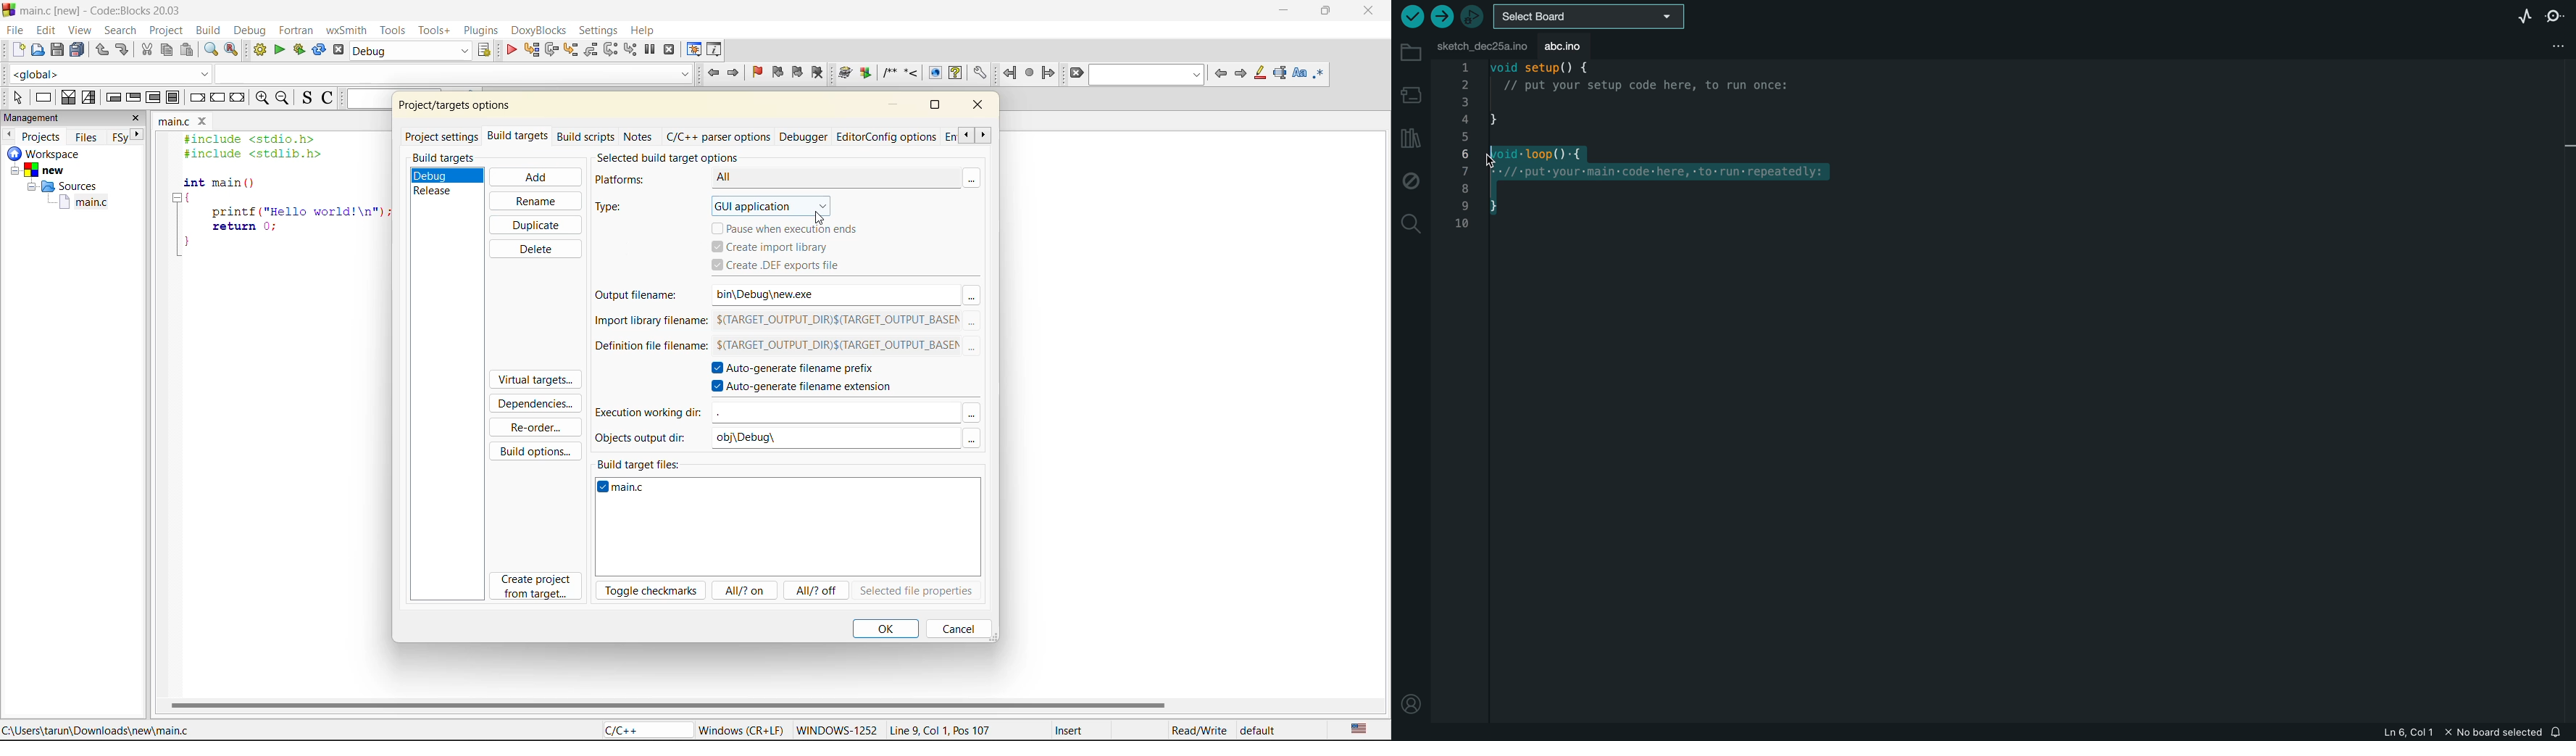 The height and width of the screenshot is (756, 2576). What do you see at coordinates (934, 104) in the screenshot?
I see `maximize` at bounding box center [934, 104].